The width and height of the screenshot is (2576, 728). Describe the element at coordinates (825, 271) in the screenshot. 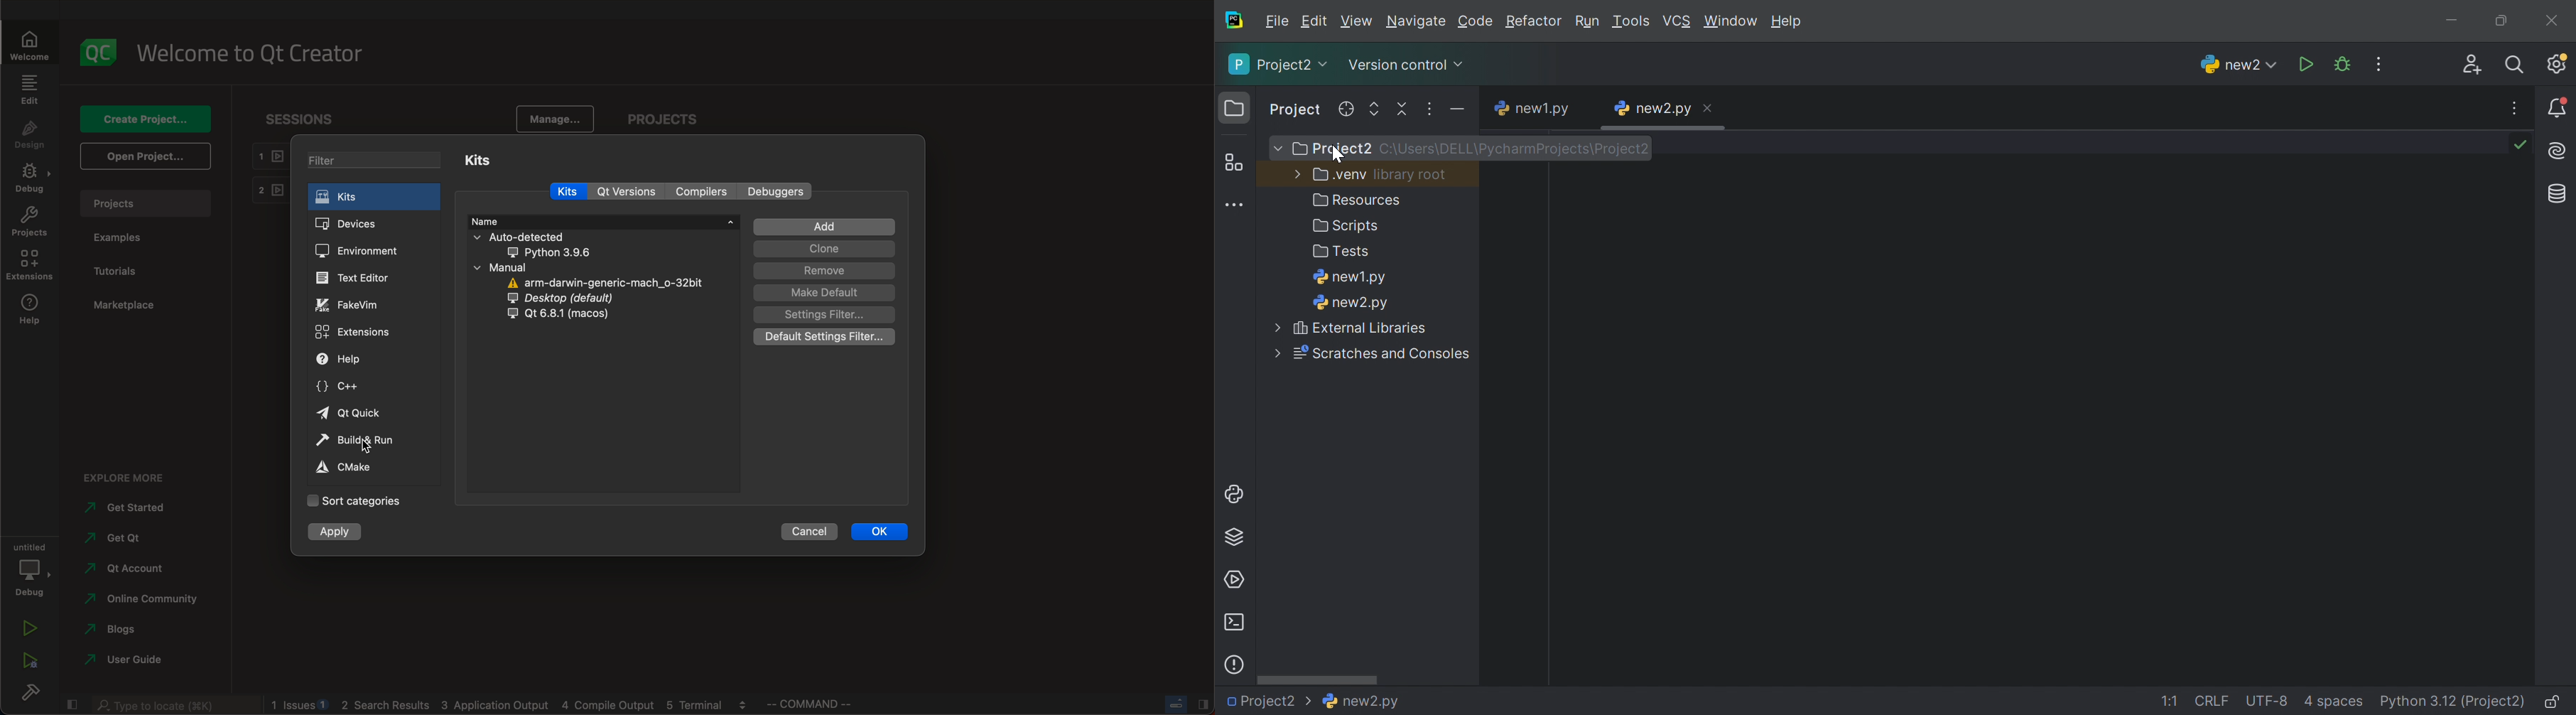

I see `remove` at that location.